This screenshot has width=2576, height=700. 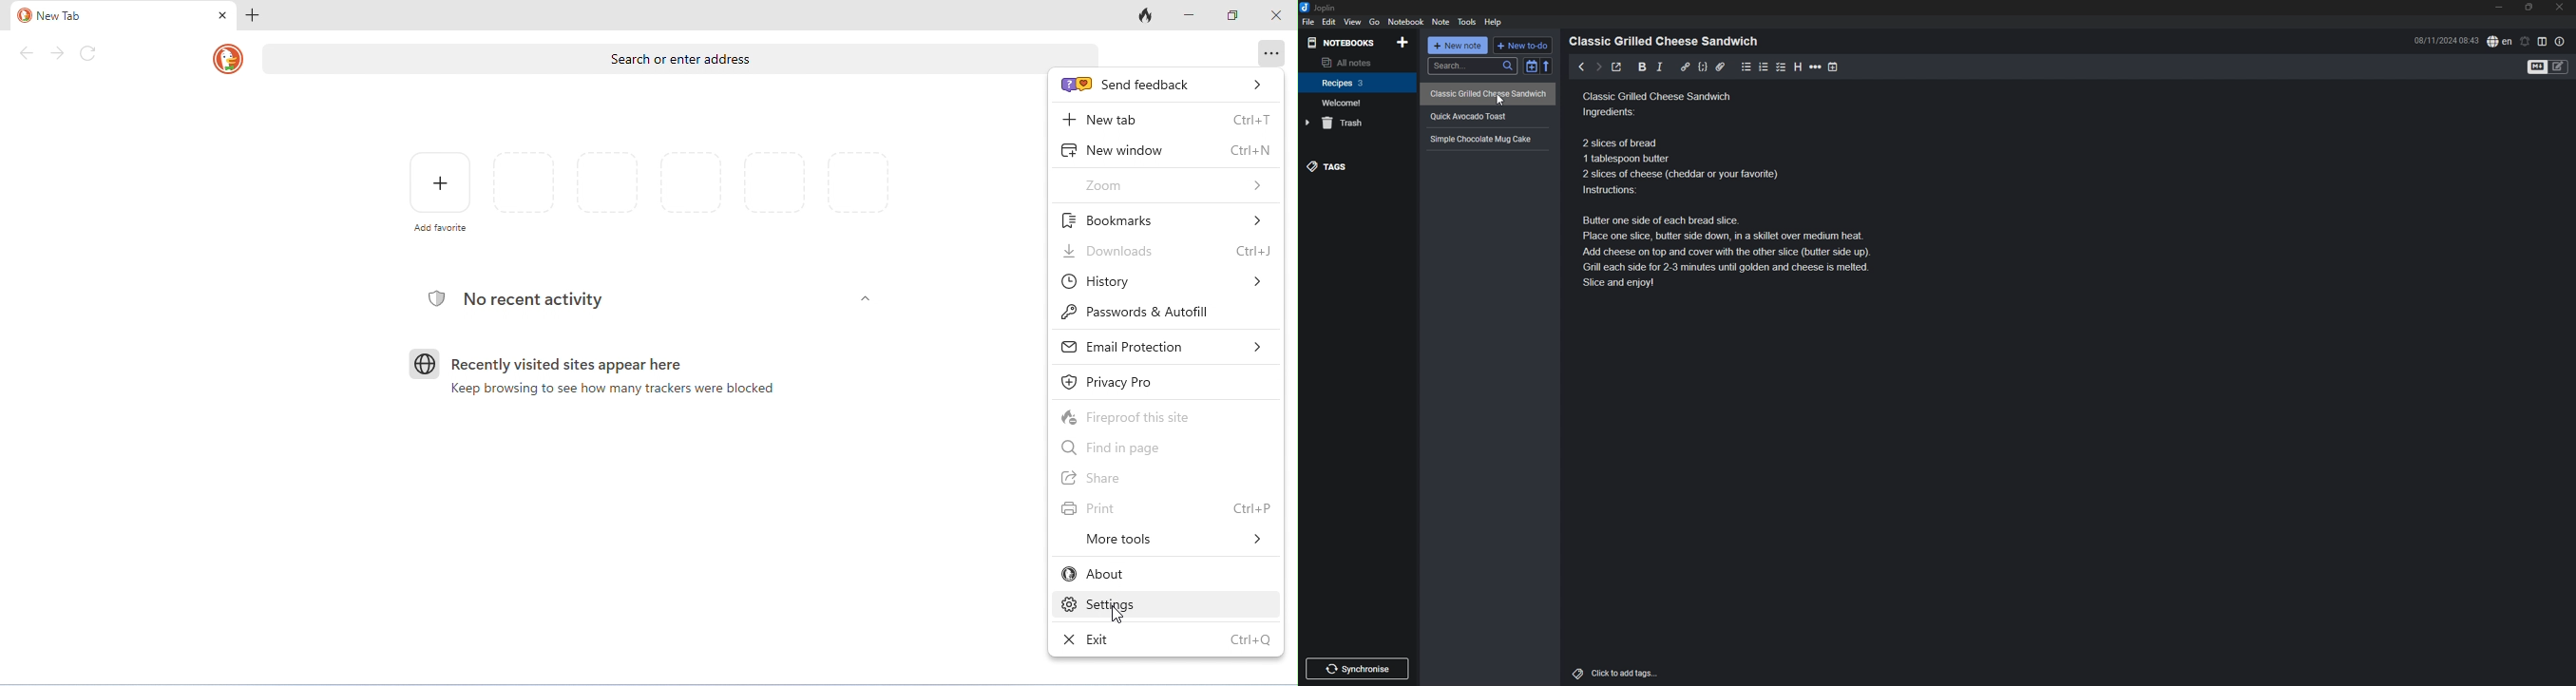 What do you see at coordinates (1642, 67) in the screenshot?
I see `bold` at bounding box center [1642, 67].